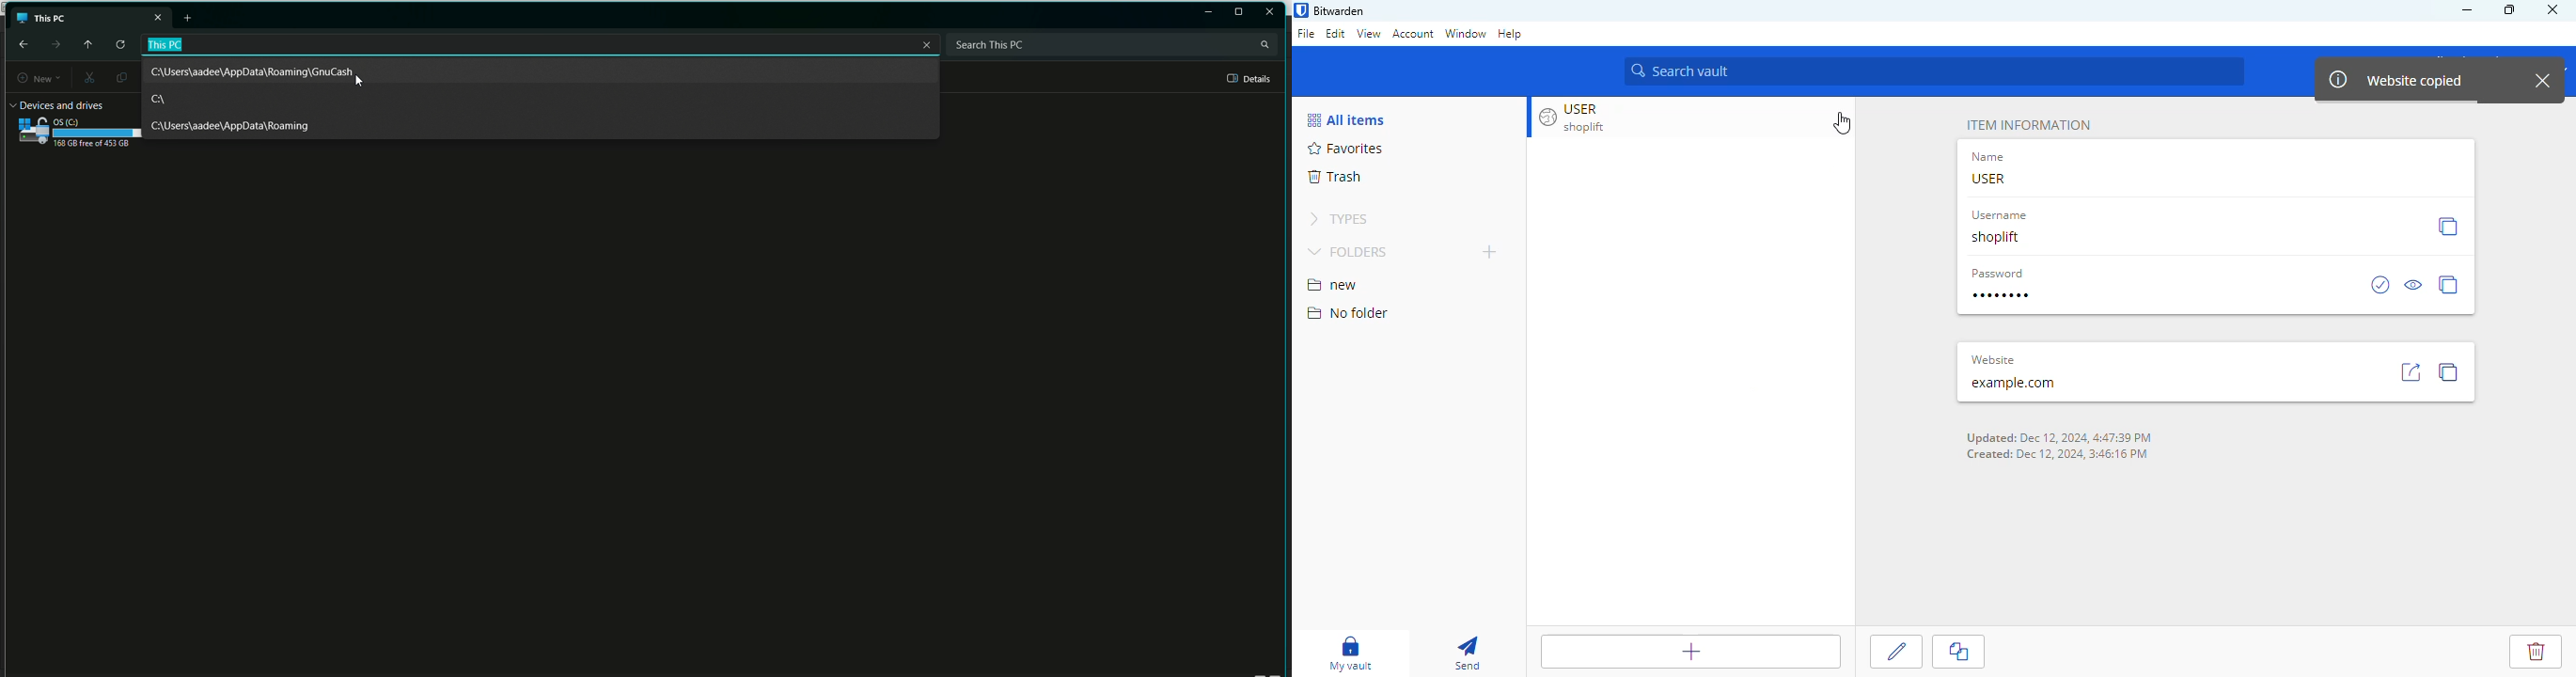 This screenshot has height=700, width=2576. What do you see at coordinates (1339, 217) in the screenshot?
I see `types` at bounding box center [1339, 217].